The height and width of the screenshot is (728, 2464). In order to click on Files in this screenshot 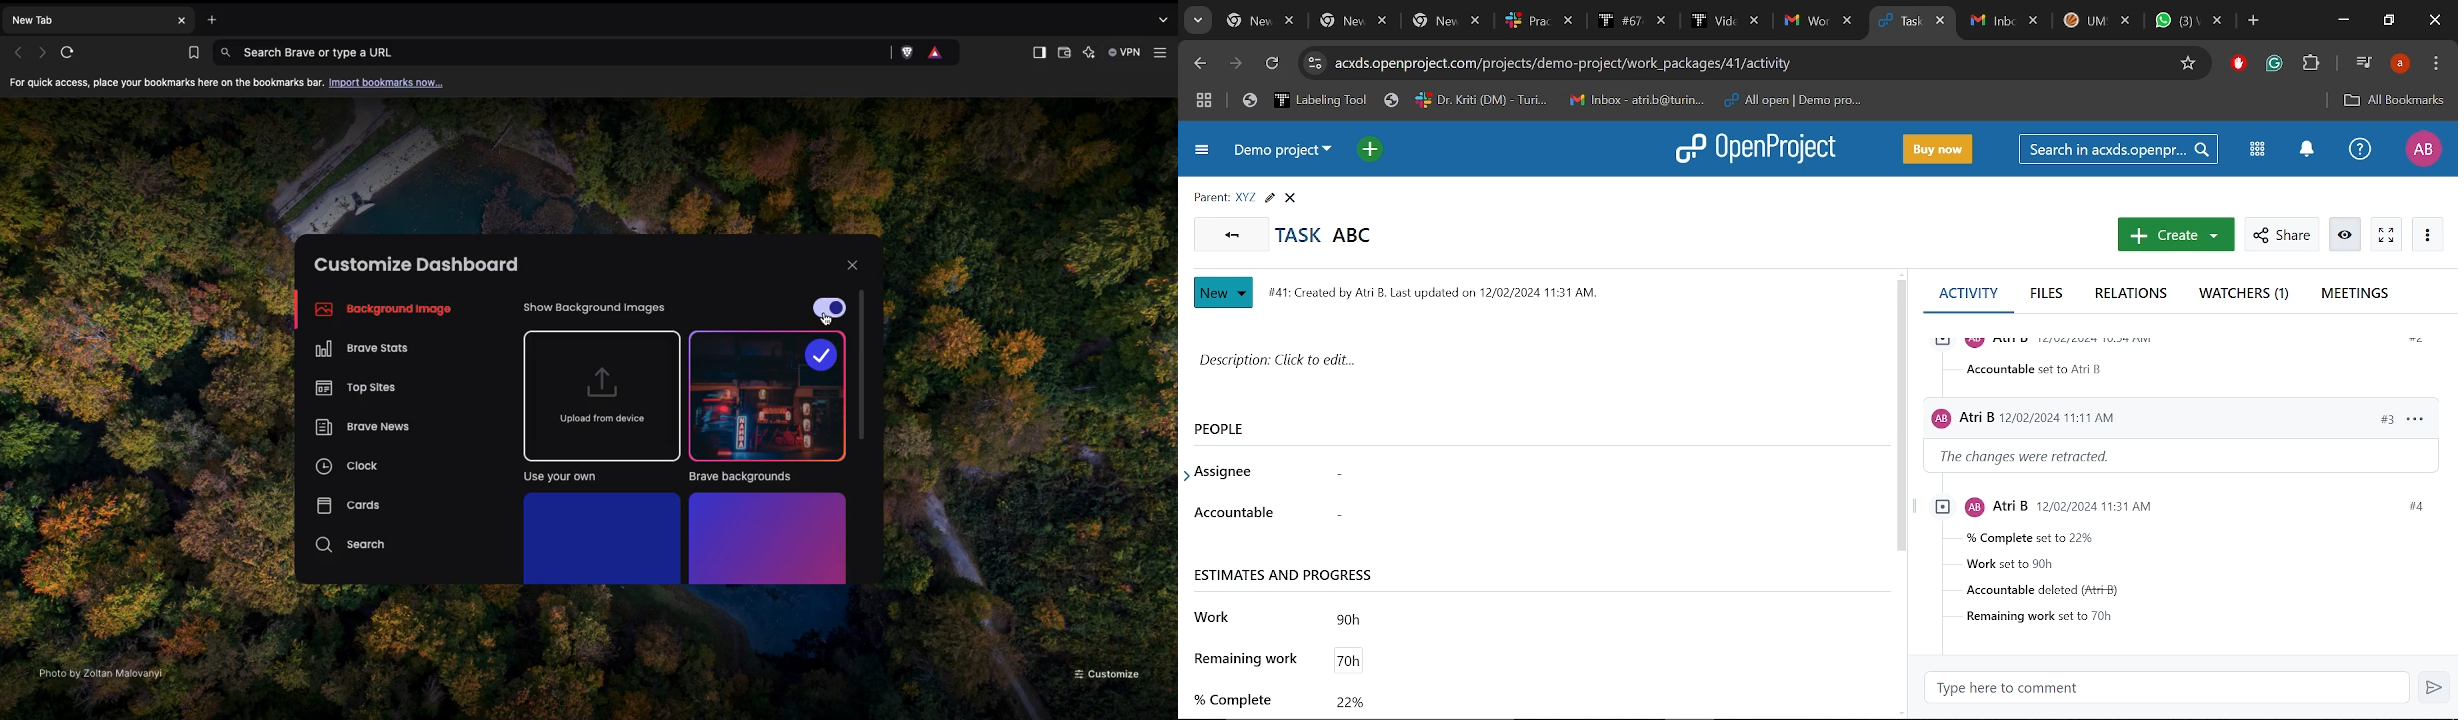, I will do `click(2048, 295)`.